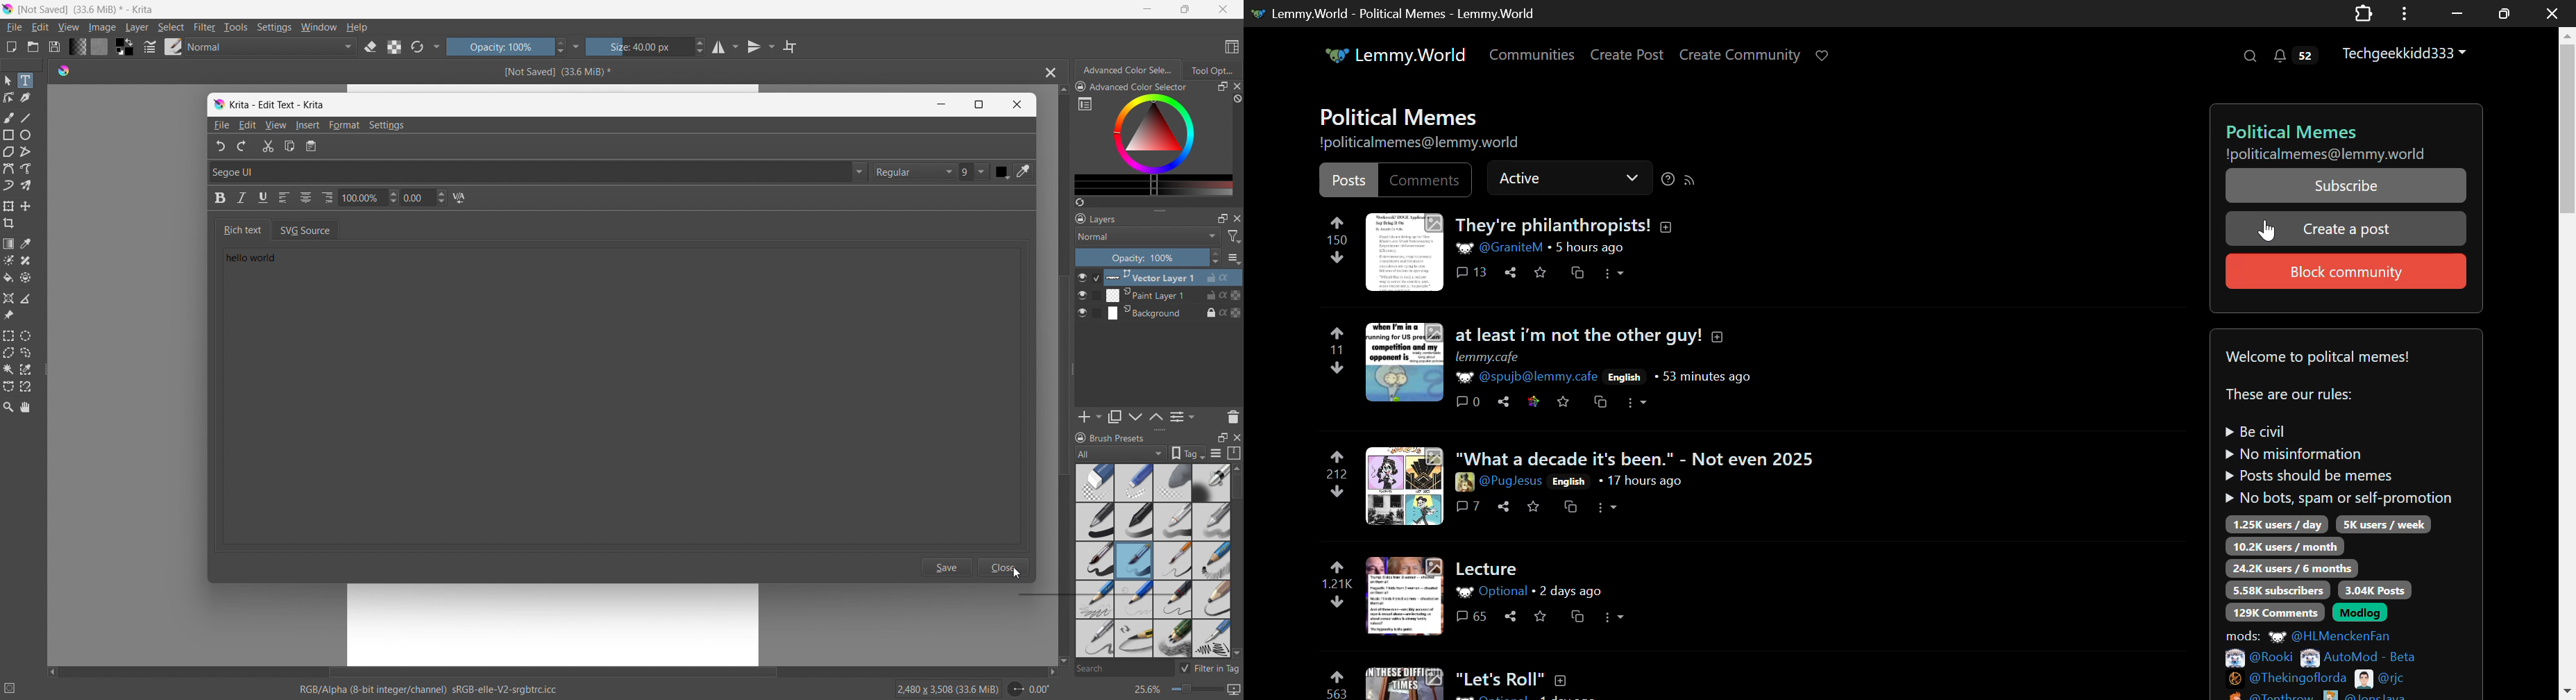  Describe the element at coordinates (1122, 453) in the screenshot. I see `brush type` at that location.